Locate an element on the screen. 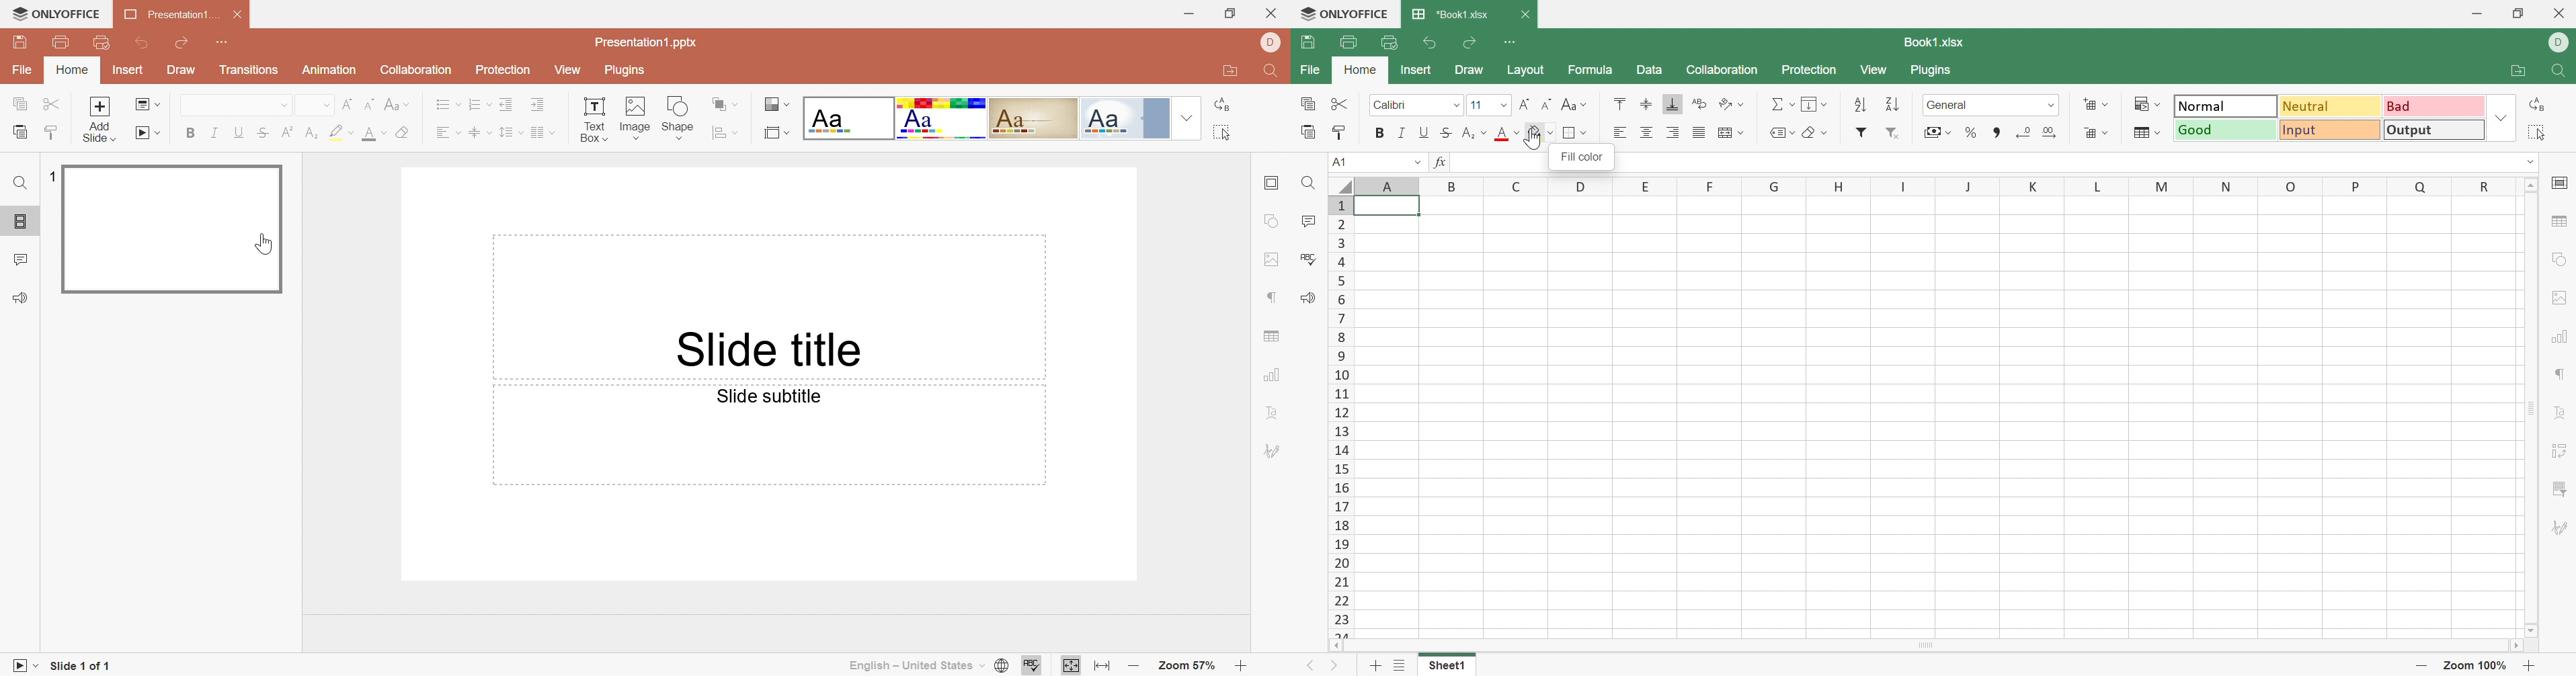 The image size is (2576, 700). Shape settings is located at coordinates (1269, 219).